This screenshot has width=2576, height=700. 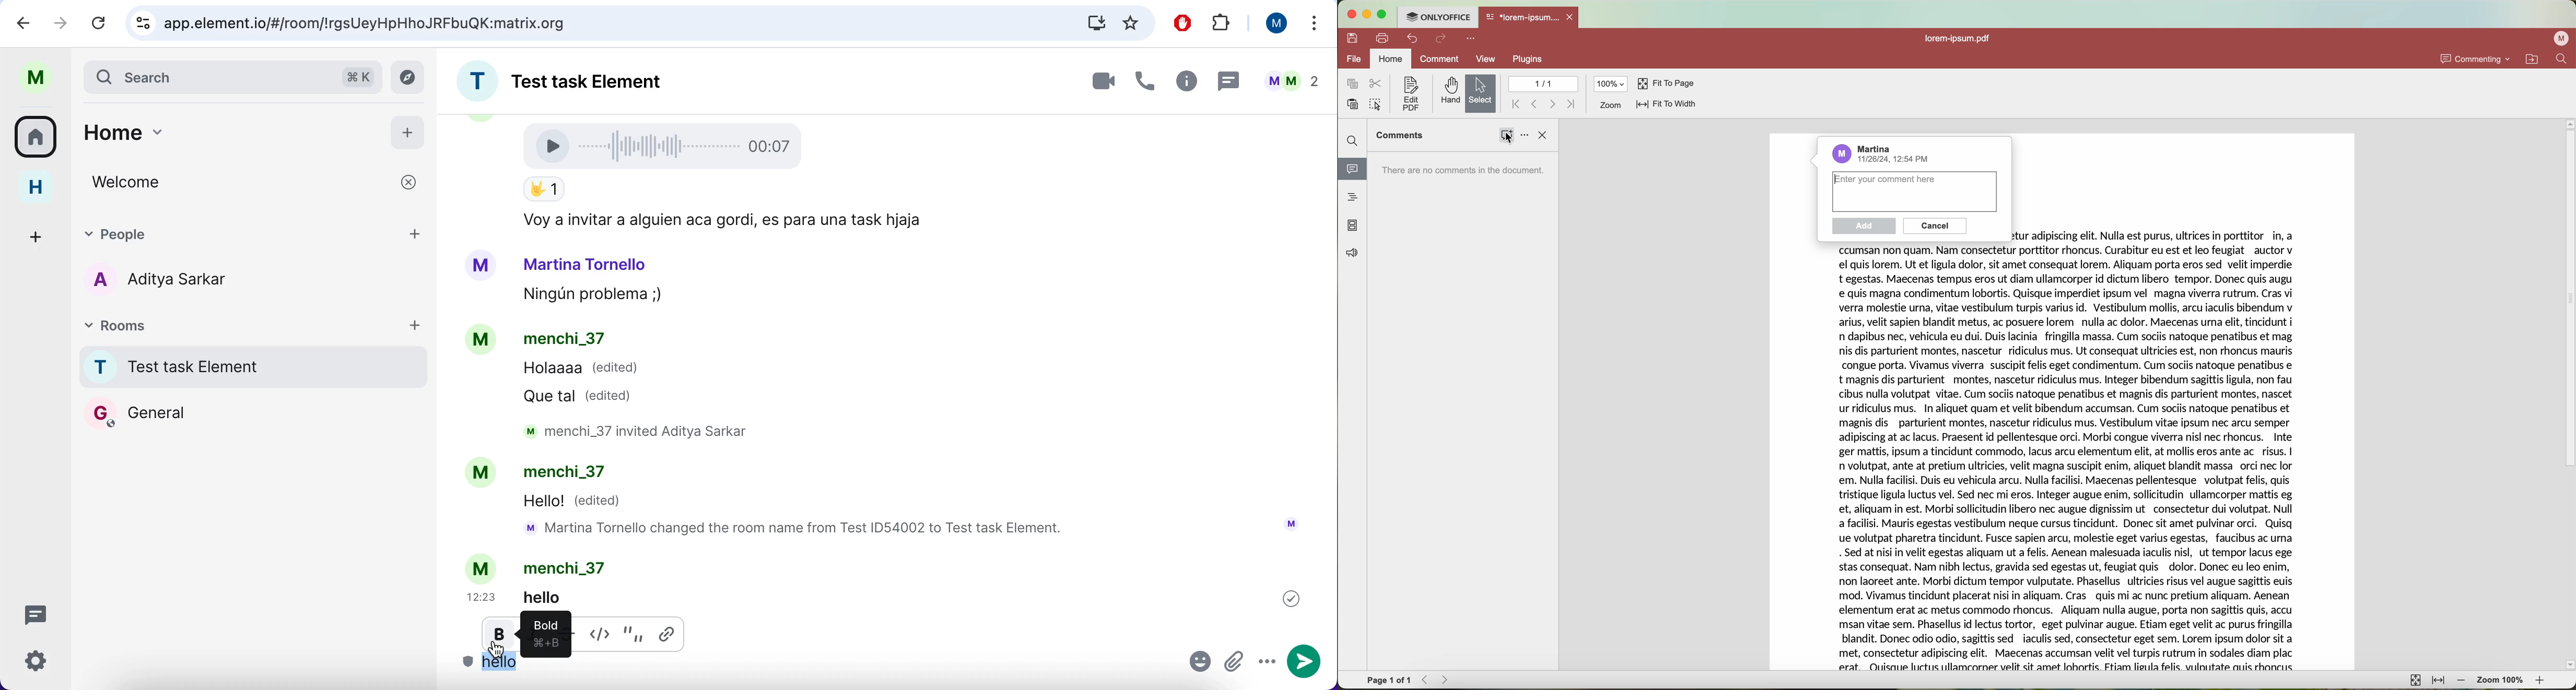 I want to click on cursor, so click(x=1510, y=139).